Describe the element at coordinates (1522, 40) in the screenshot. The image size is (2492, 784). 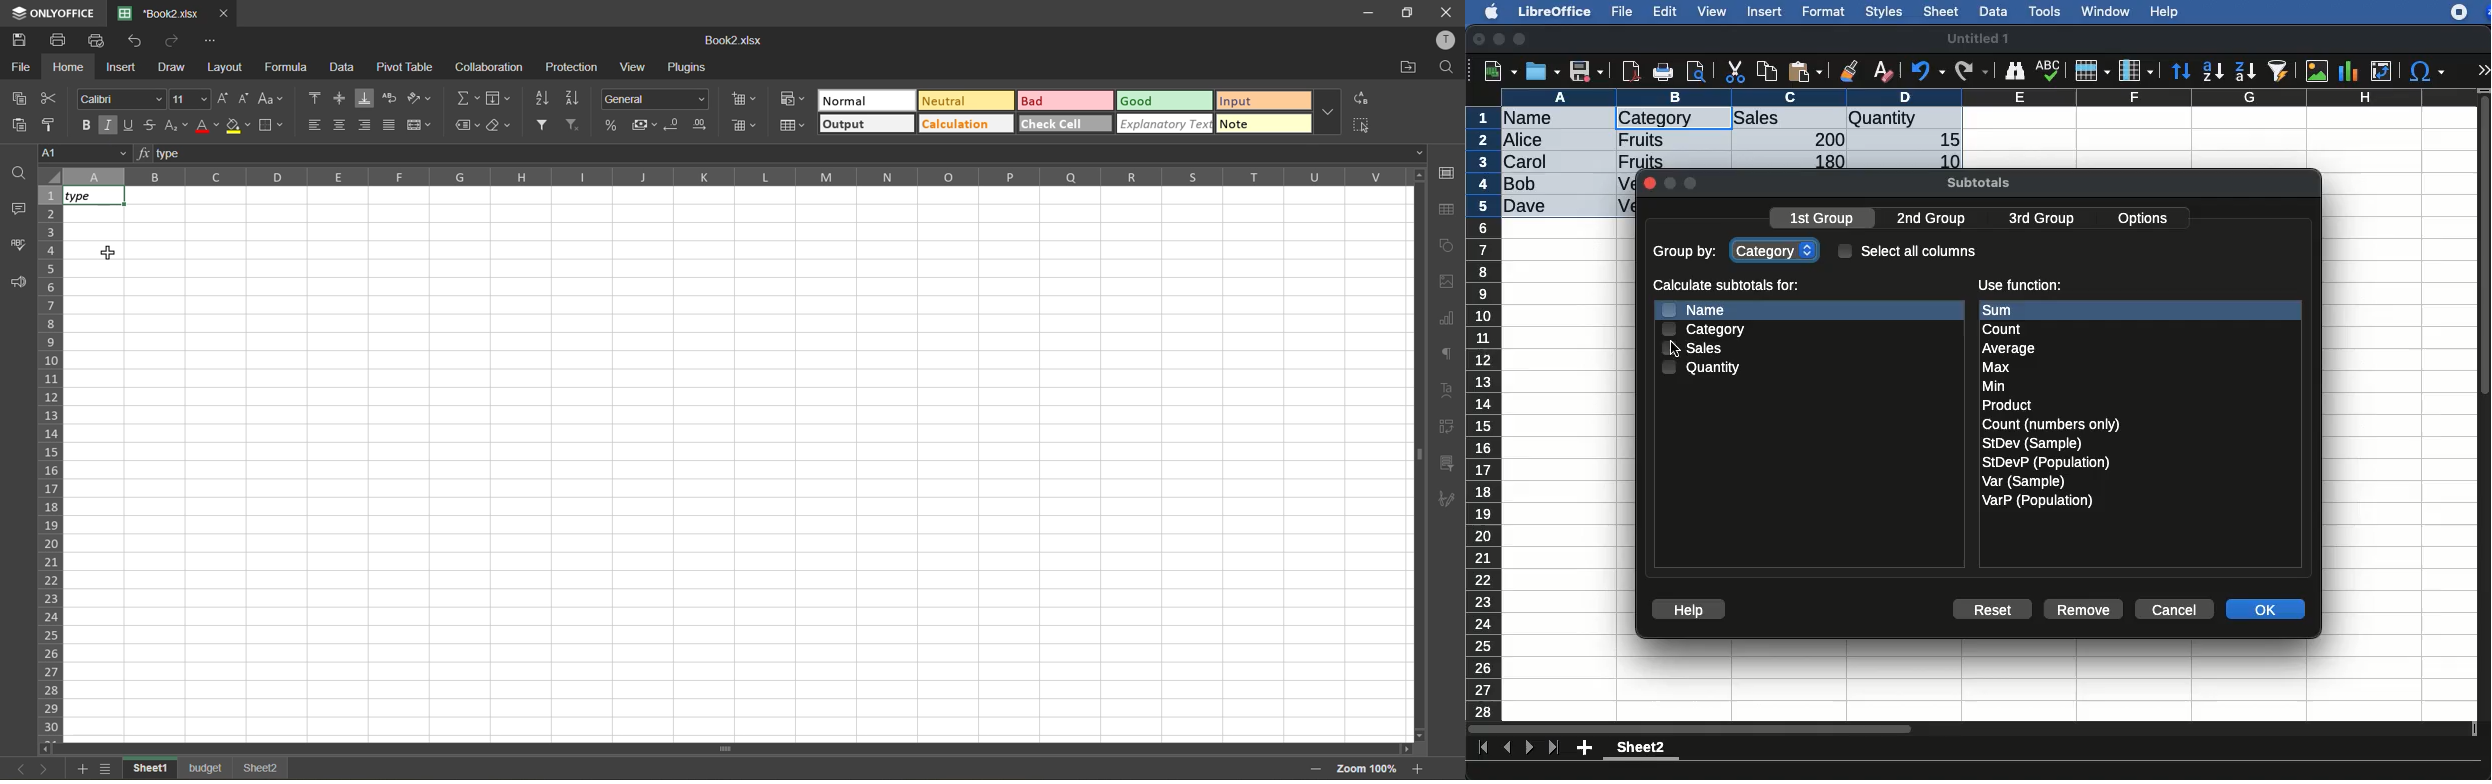
I see `maximize` at that location.